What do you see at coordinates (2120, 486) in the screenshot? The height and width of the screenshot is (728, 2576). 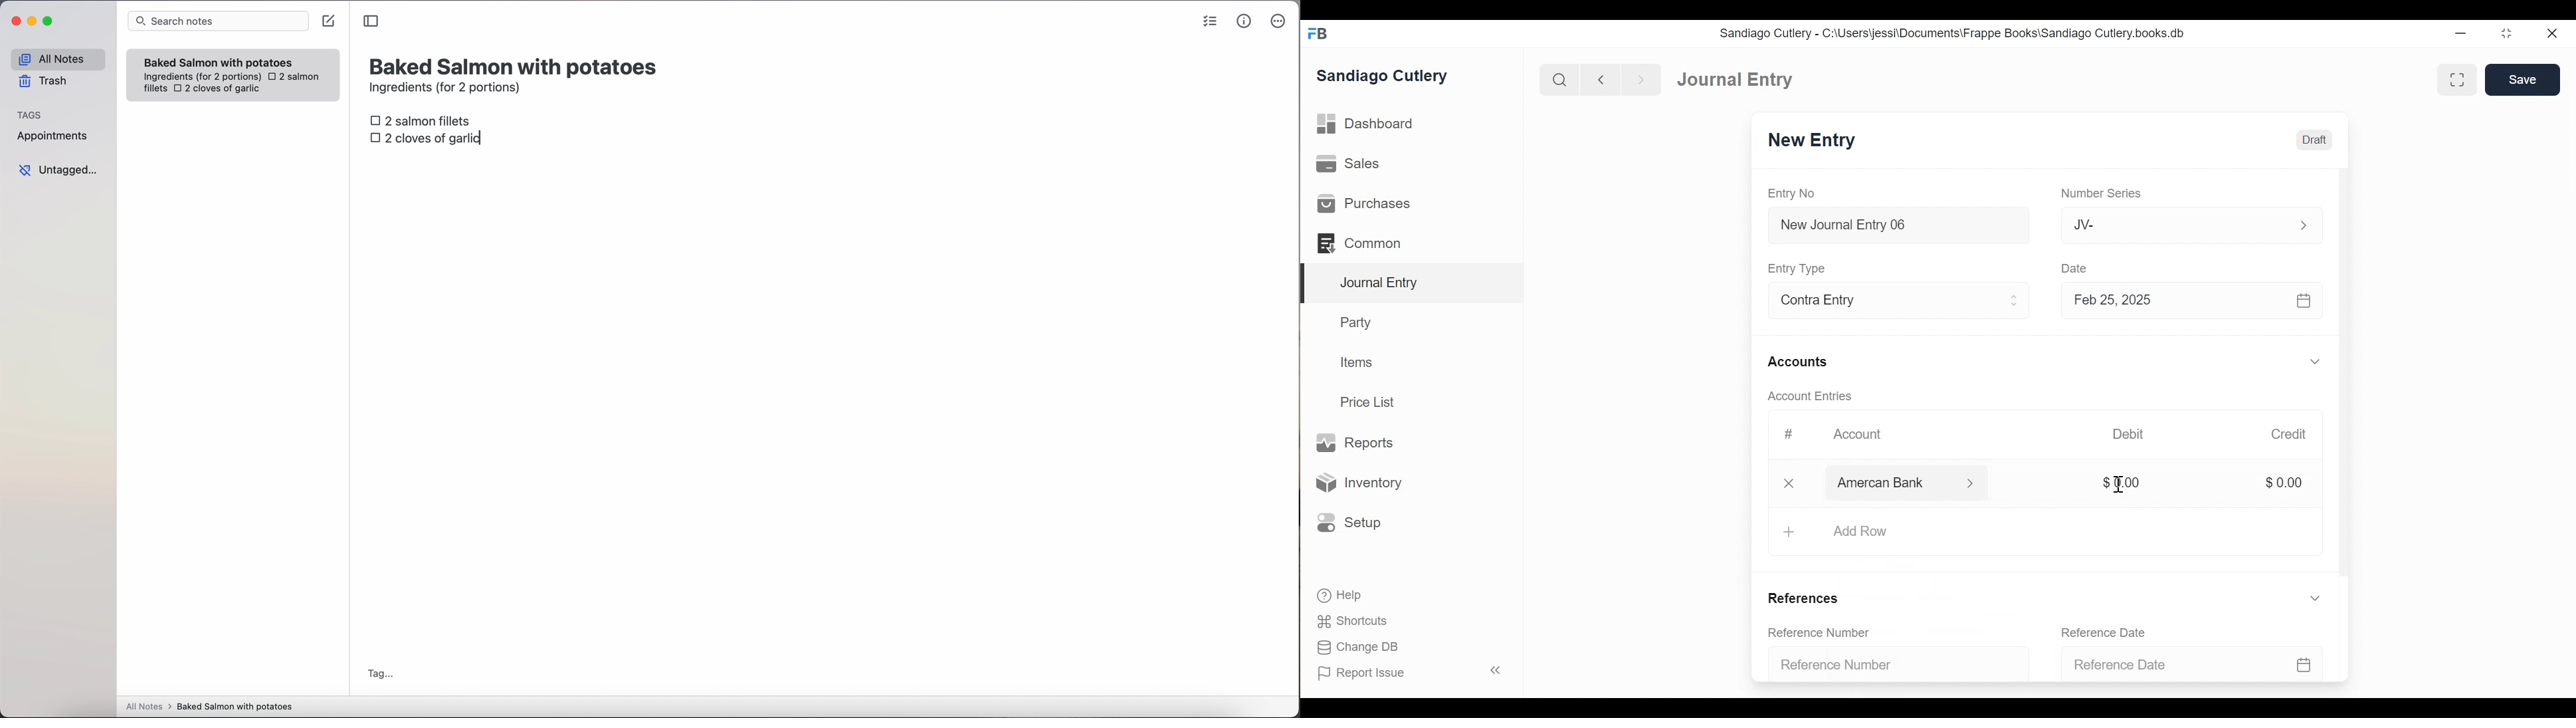 I see `text Cursor` at bounding box center [2120, 486].